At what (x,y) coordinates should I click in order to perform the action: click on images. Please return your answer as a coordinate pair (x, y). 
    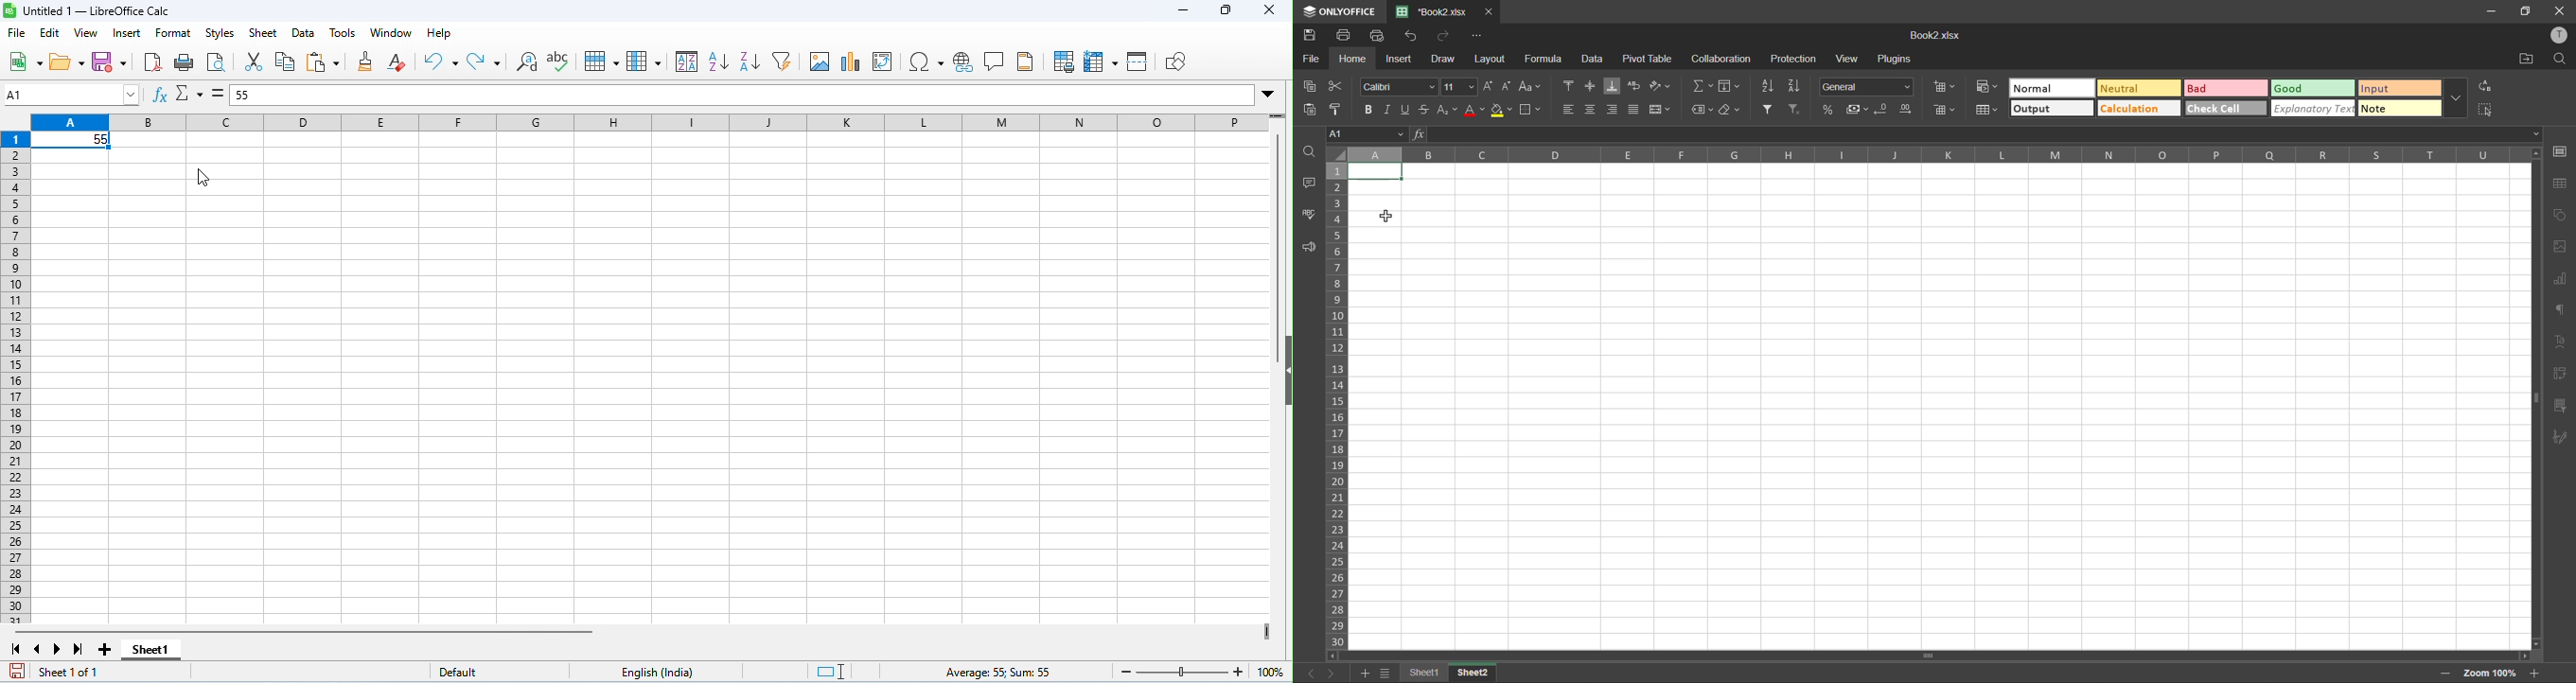
    Looking at the image, I should click on (2560, 247).